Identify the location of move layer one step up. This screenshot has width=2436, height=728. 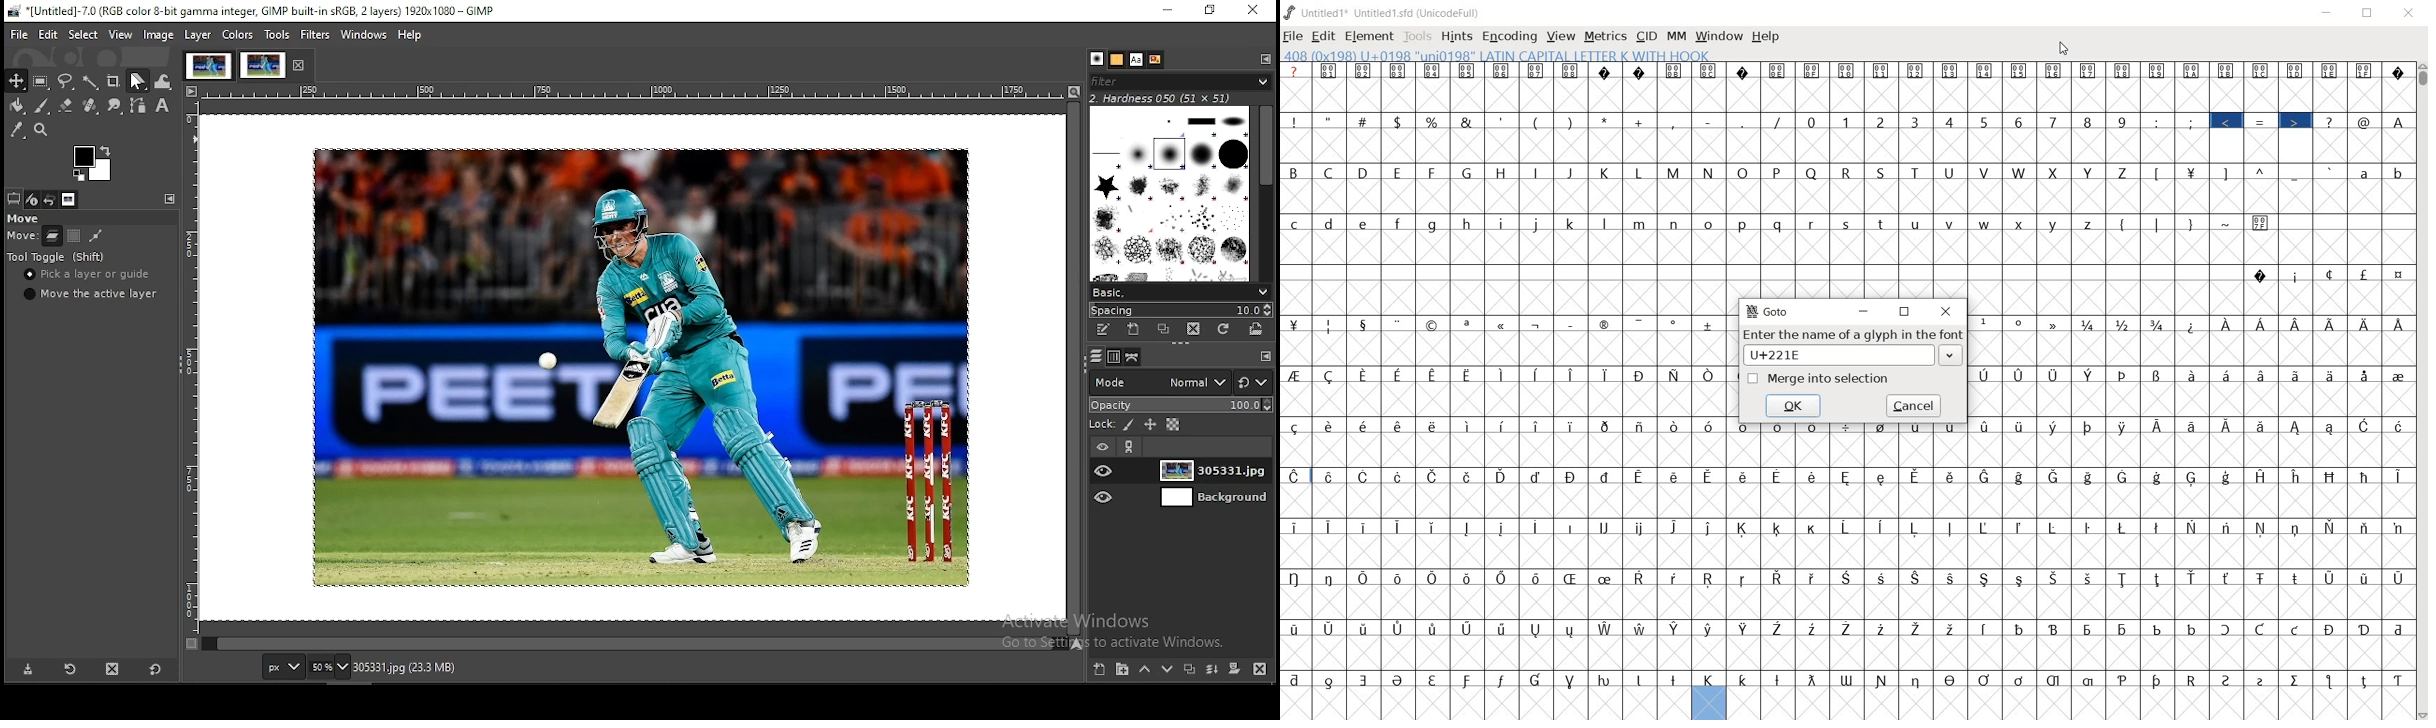
(1143, 669).